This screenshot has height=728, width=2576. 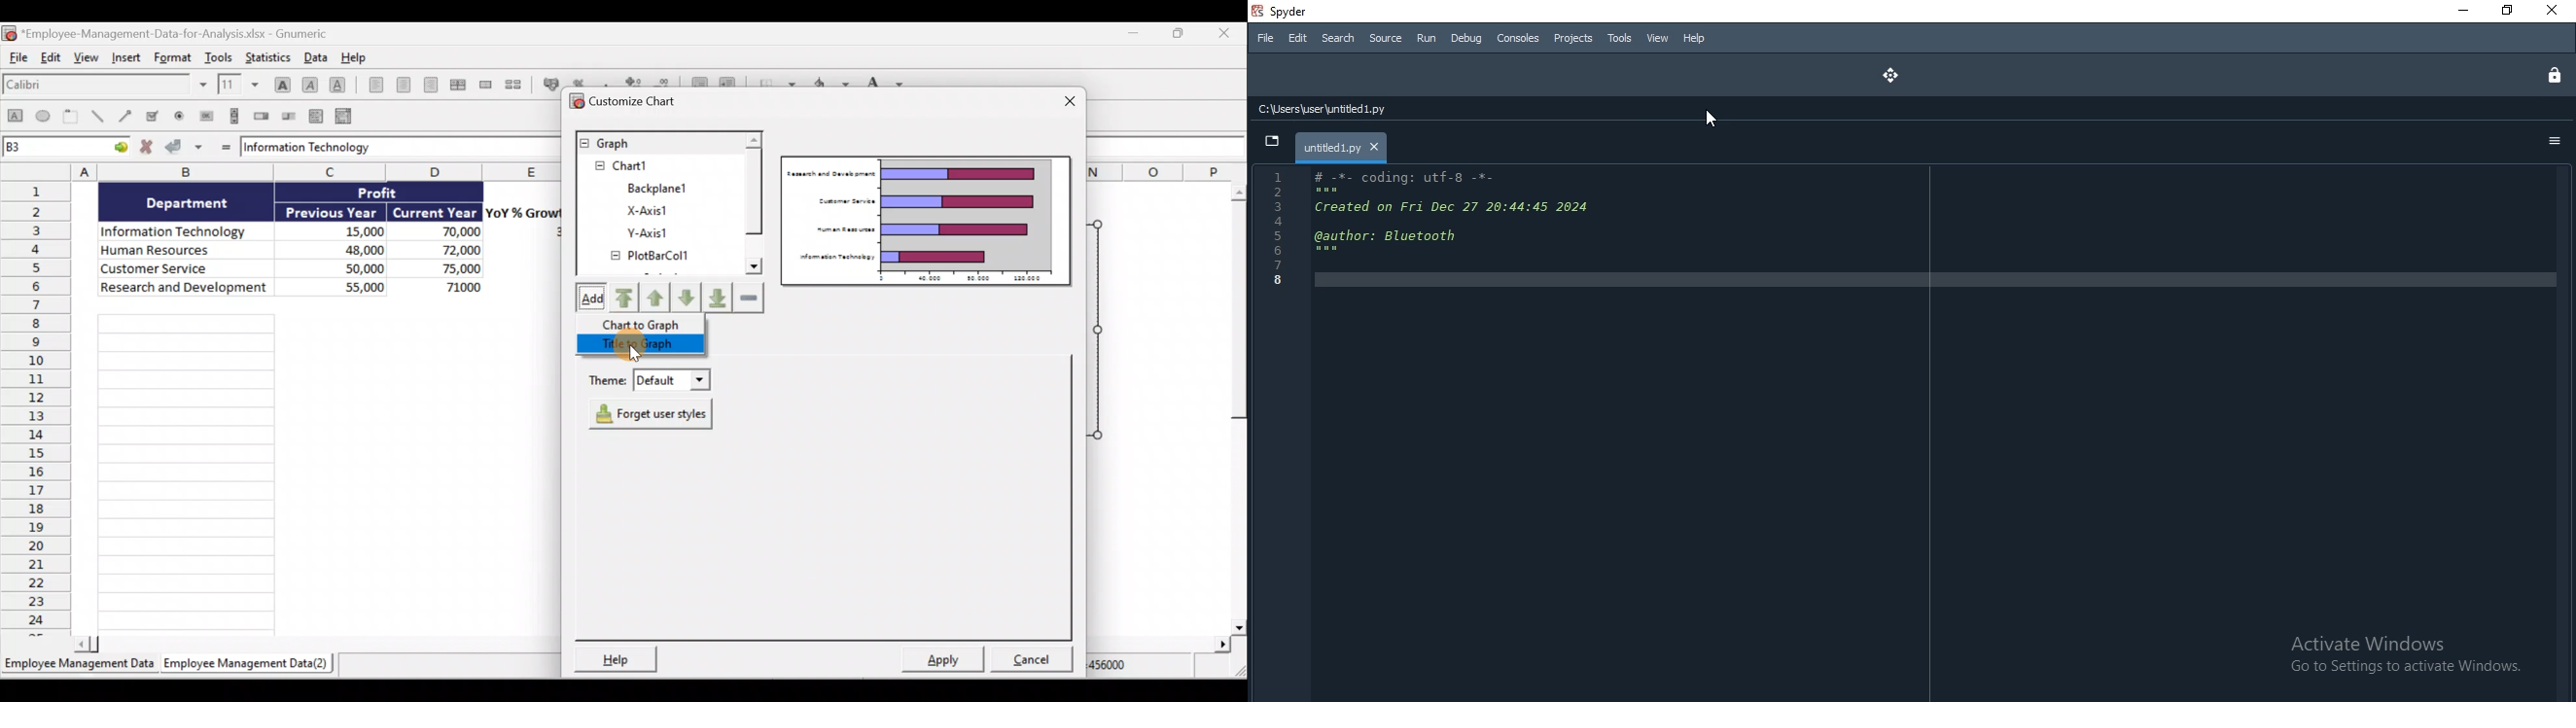 I want to click on Maximize, so click(x=1184, y=35).